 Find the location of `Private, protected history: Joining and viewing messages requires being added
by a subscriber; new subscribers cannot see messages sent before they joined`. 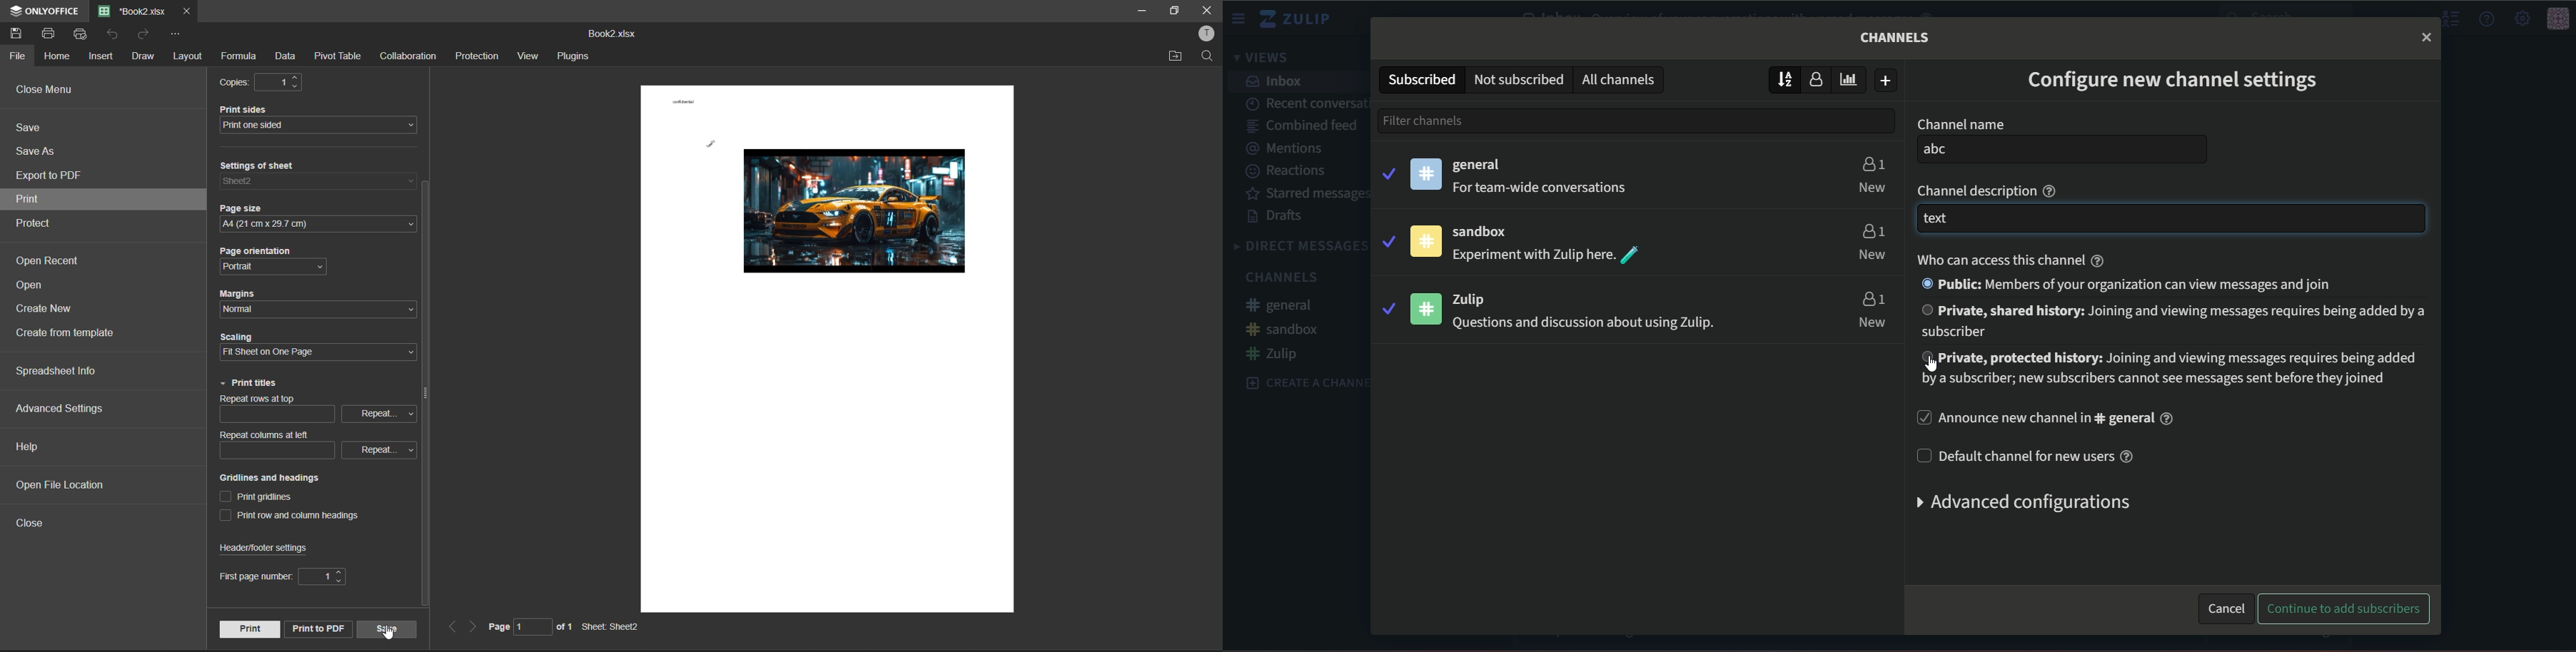

Private, protected history: Joining and viewing messages requires being added
by a subscriber; new subscribers cannot see messages sent before they joined is located at coordinates (2178, 370).